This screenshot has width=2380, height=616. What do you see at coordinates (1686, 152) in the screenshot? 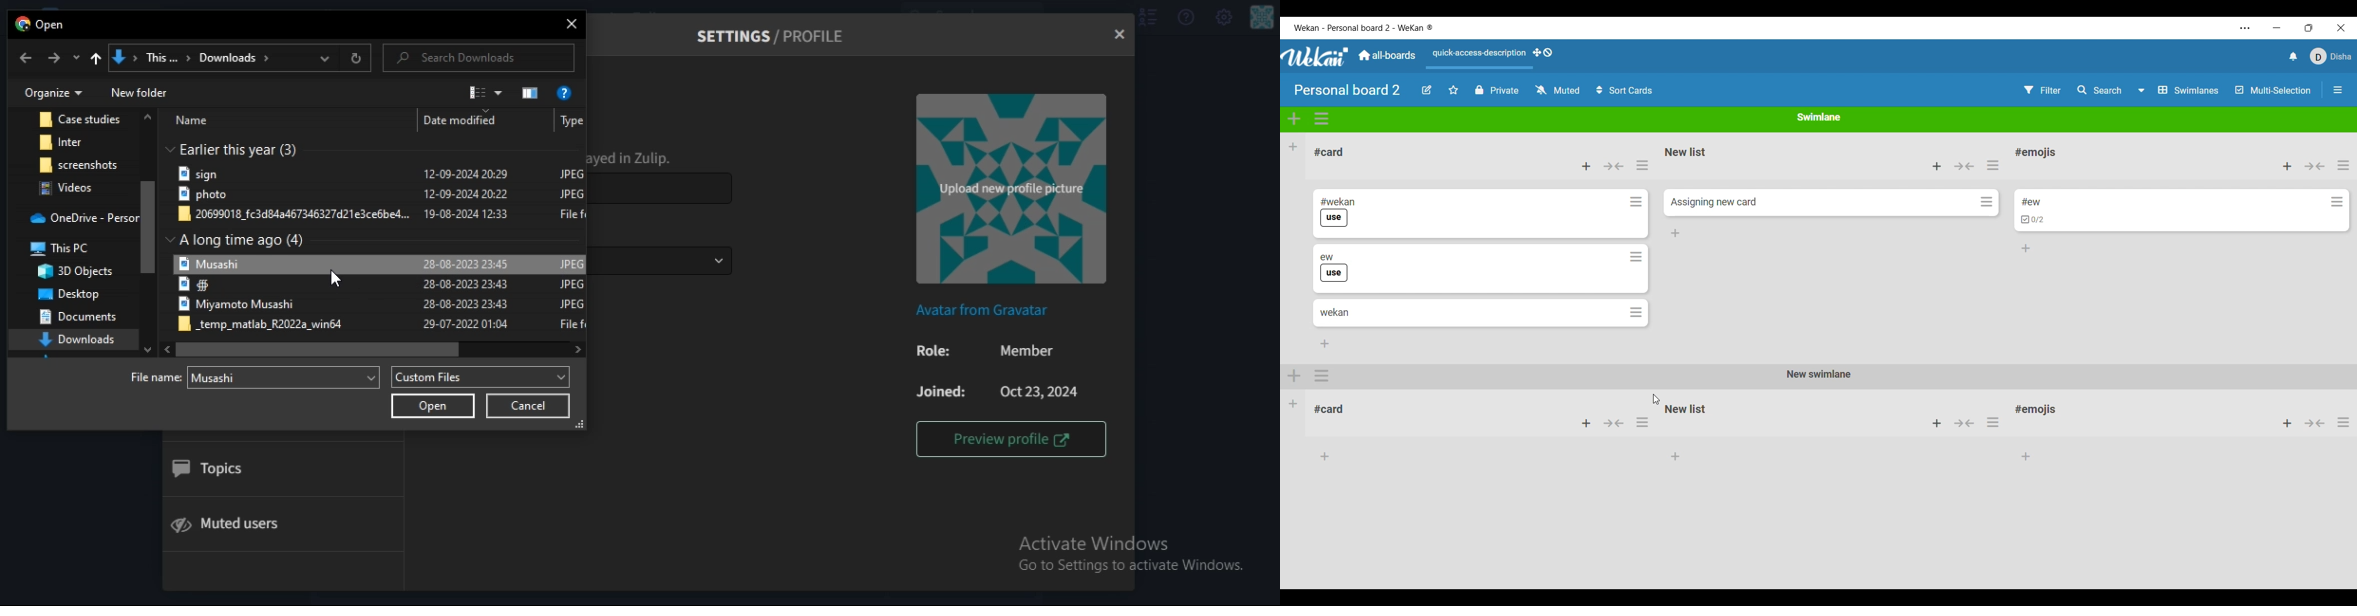
I see `List name` at bounding box center [1686, 152].